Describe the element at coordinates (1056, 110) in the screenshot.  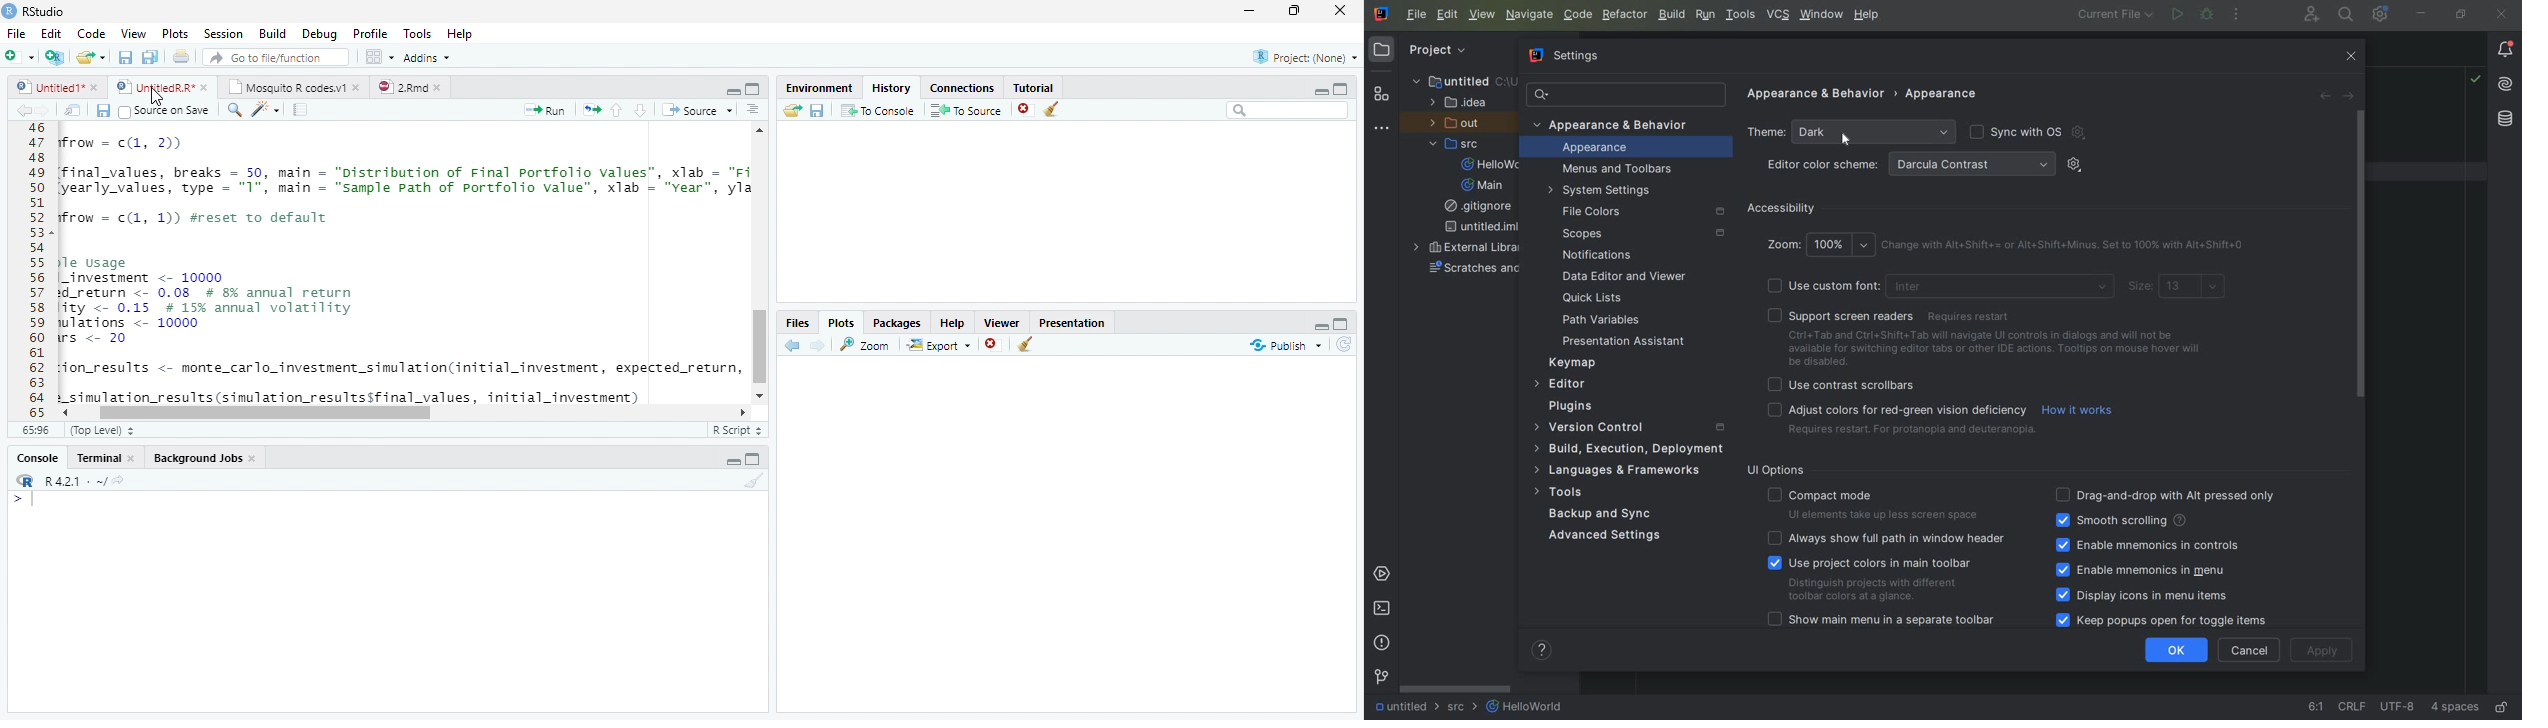
I see `Clear` at that location.